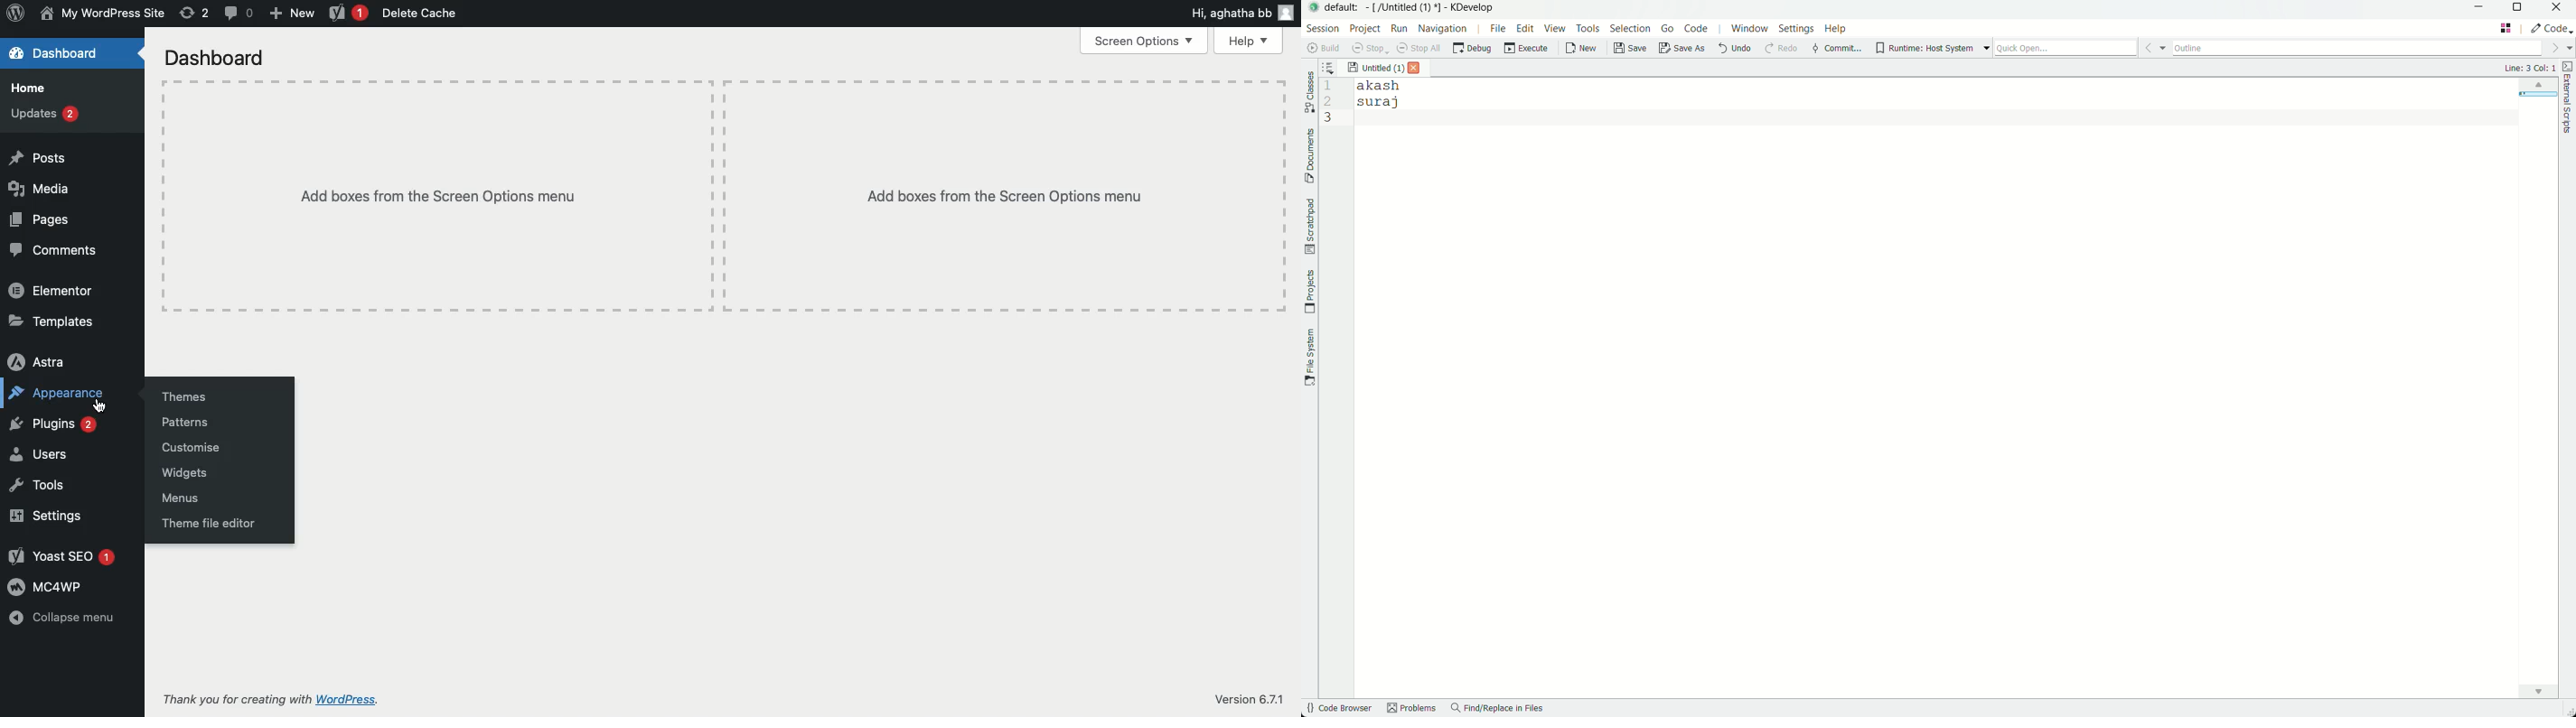 The height and width of the screenshot is (728, 2576). What do you see at coordinates (36, 161) in the screenshot?
I see `Posts` at bounding box center [36, 161].